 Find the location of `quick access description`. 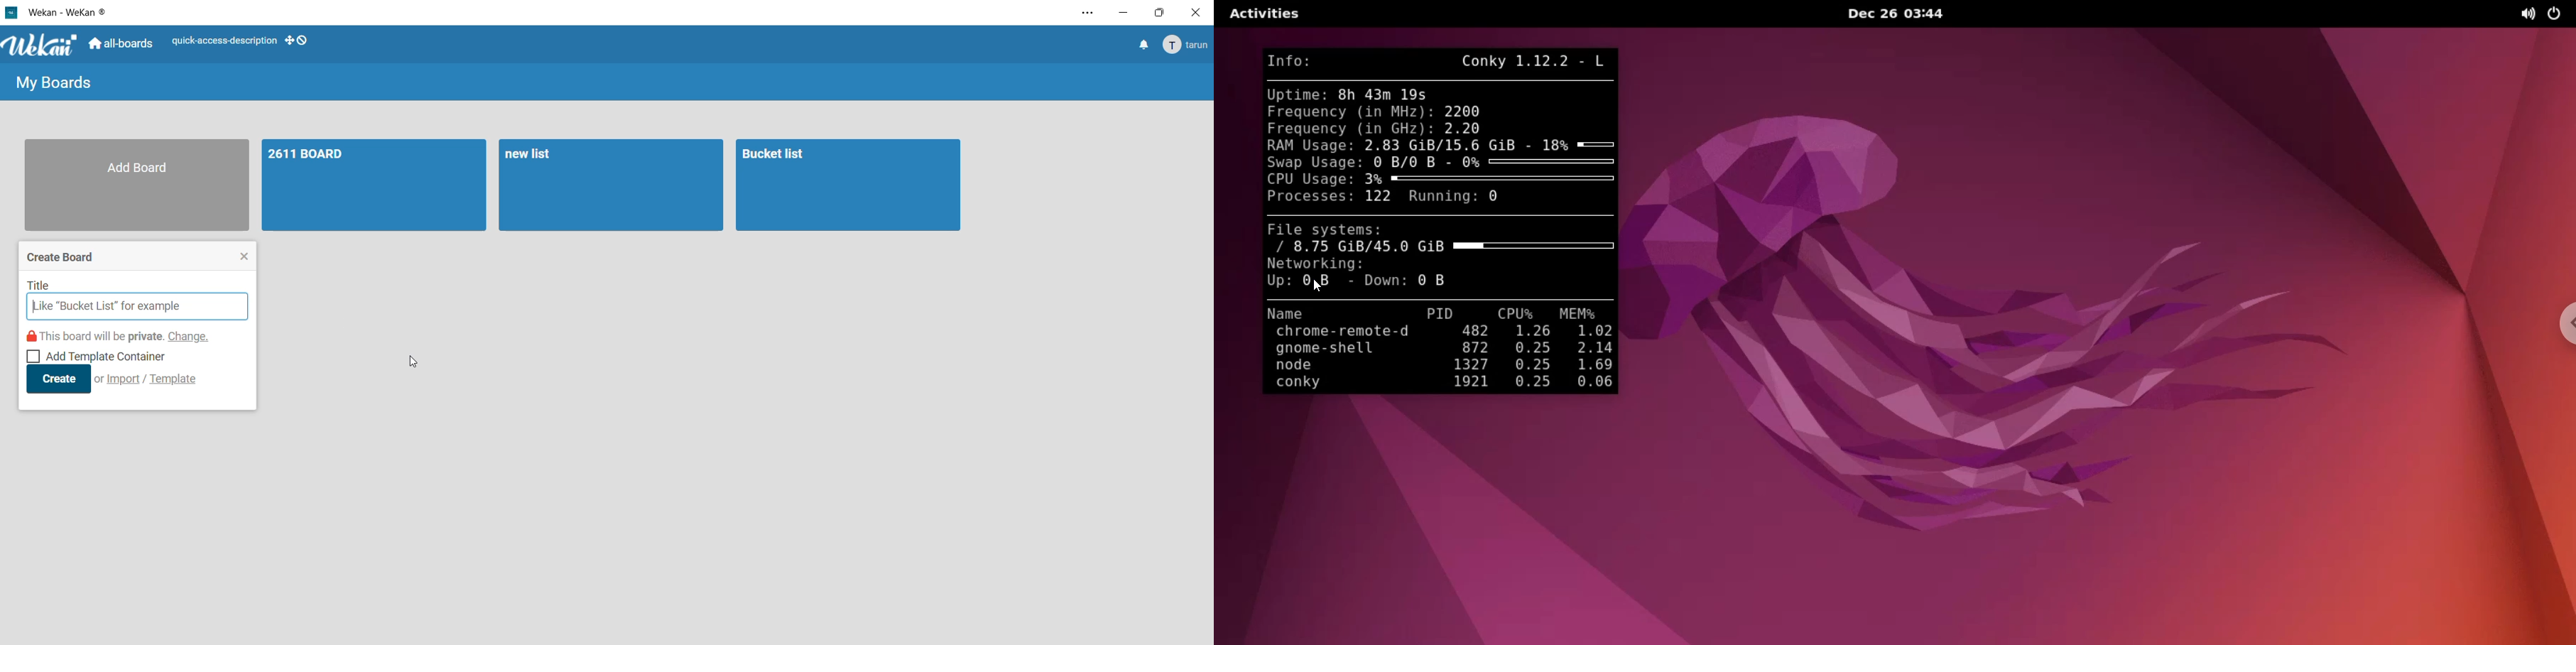

quick access description is located at coordinates (223, 43).